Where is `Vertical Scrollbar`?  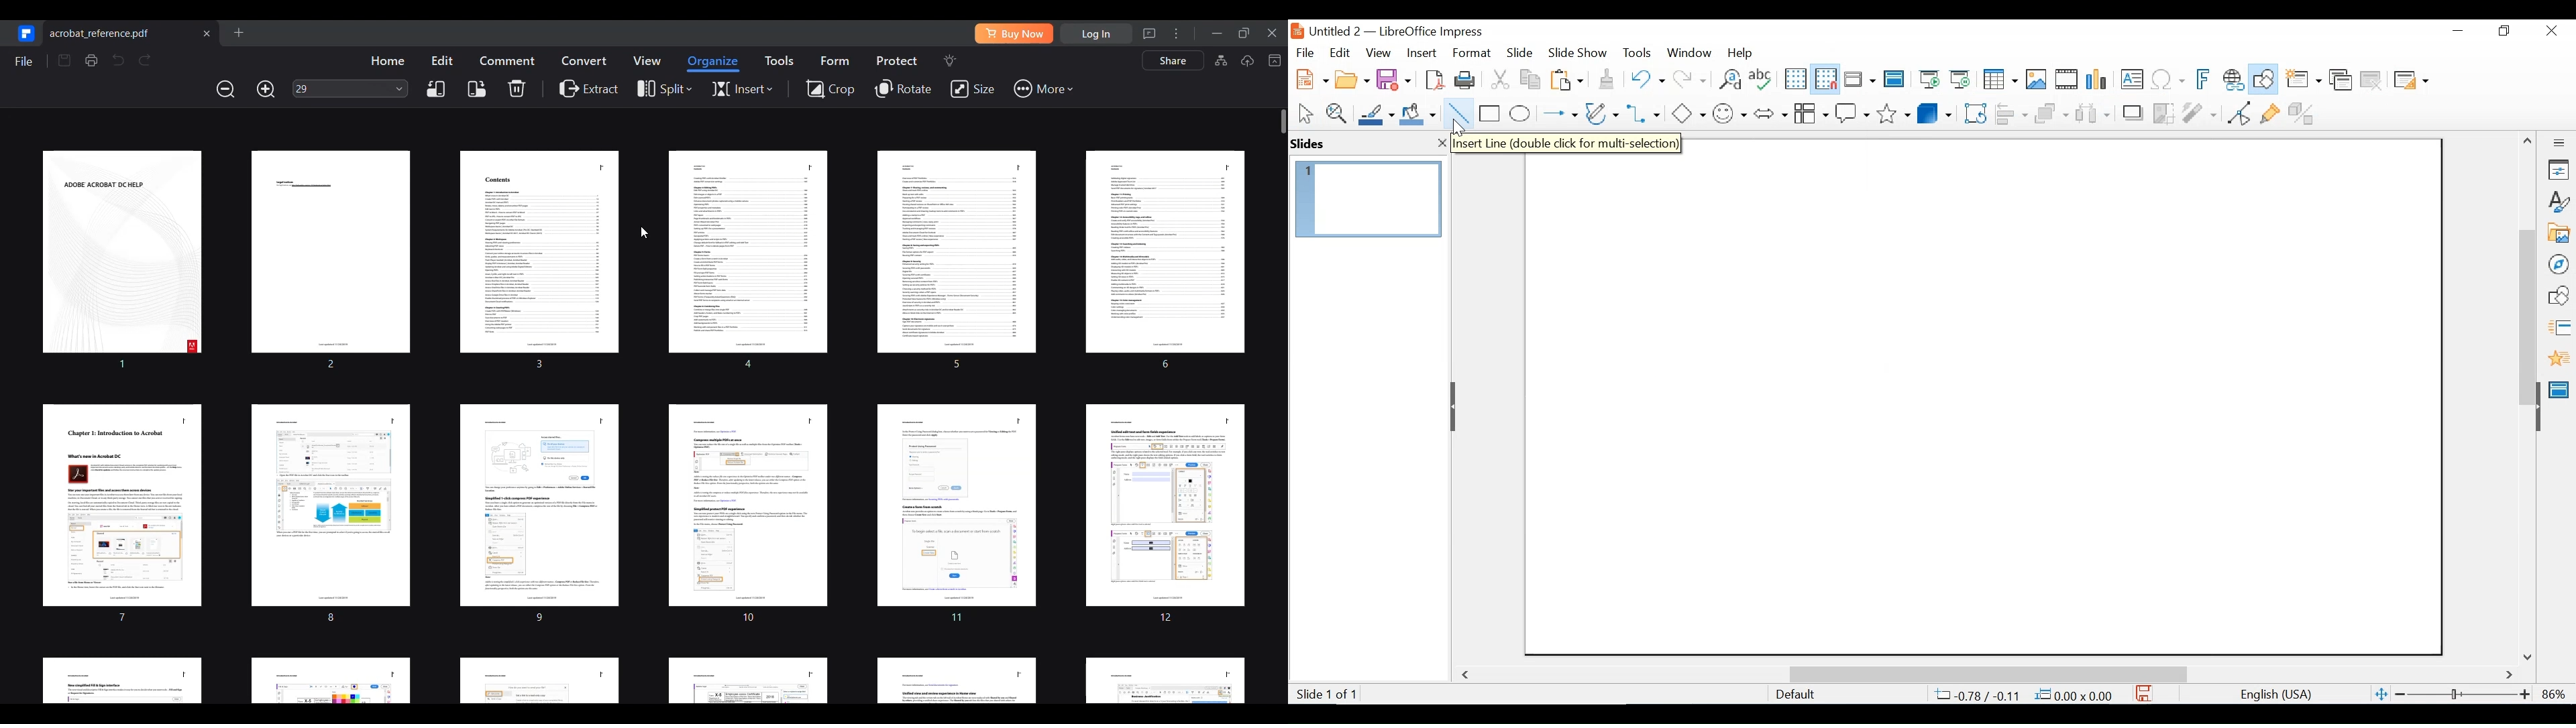
Vertical Scrollbar is located at coordinates (2526, 302).